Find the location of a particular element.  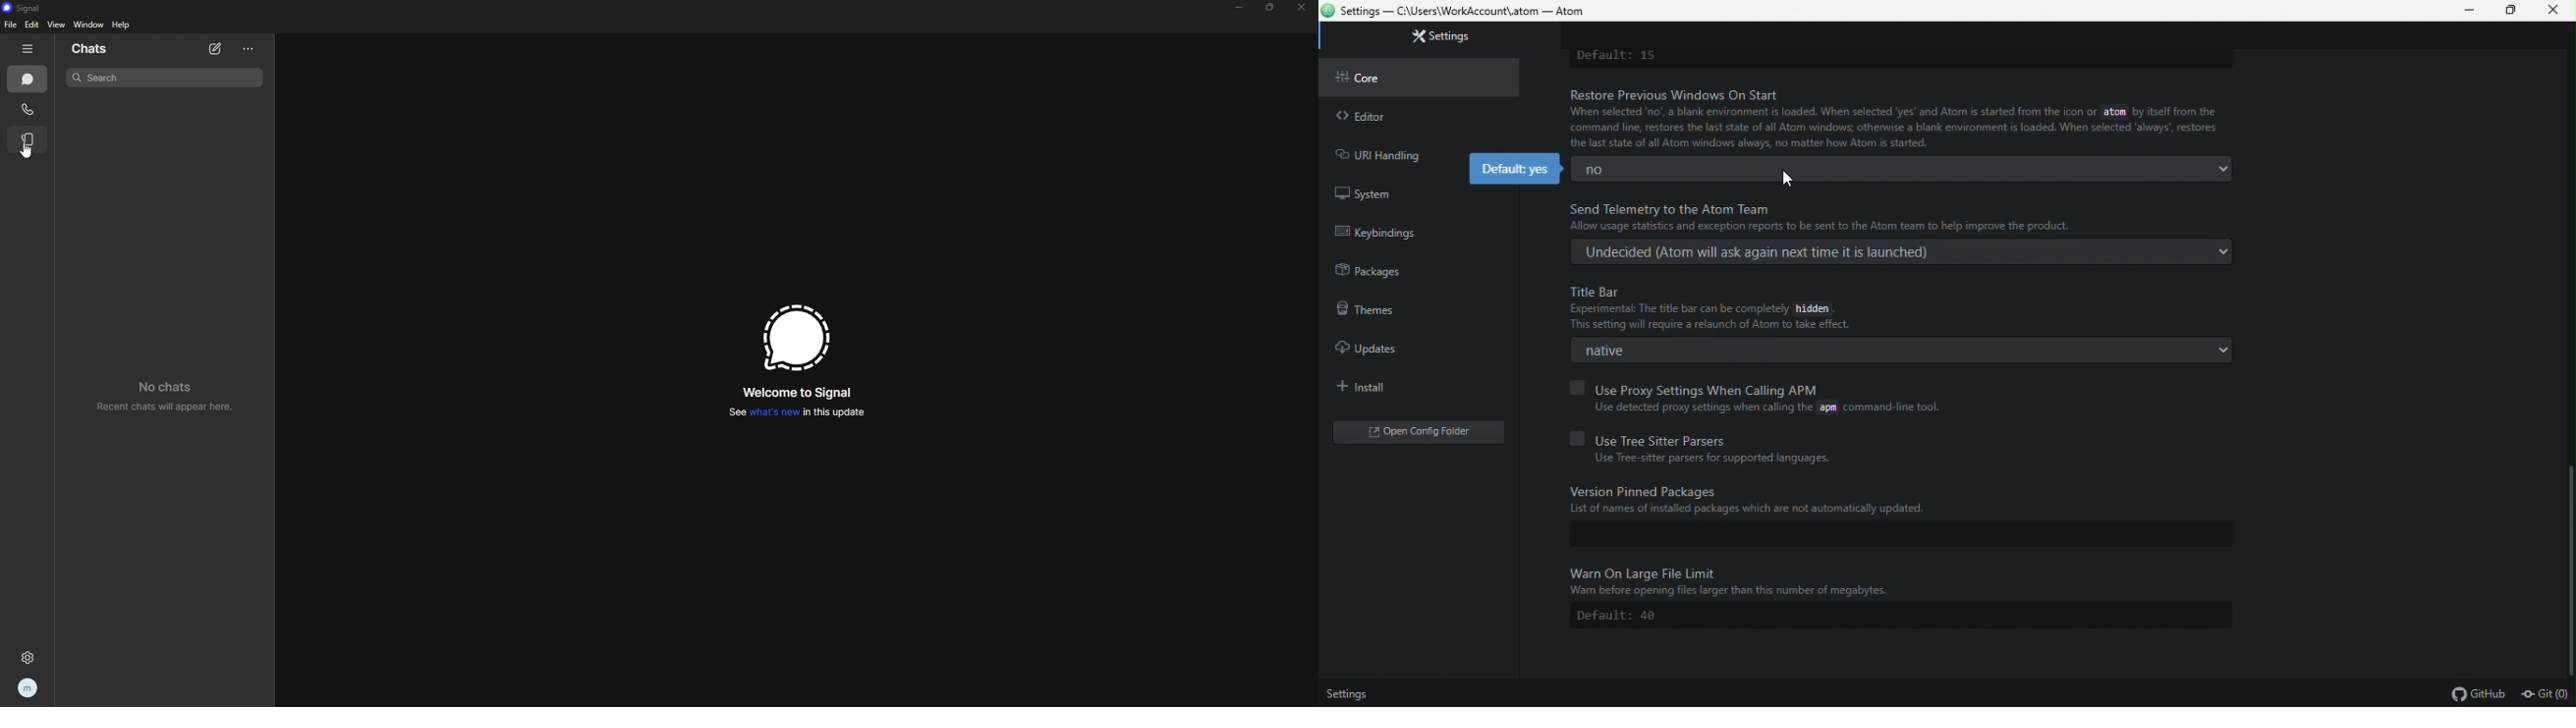

welcome to signal is located at coordinates (797, 393).